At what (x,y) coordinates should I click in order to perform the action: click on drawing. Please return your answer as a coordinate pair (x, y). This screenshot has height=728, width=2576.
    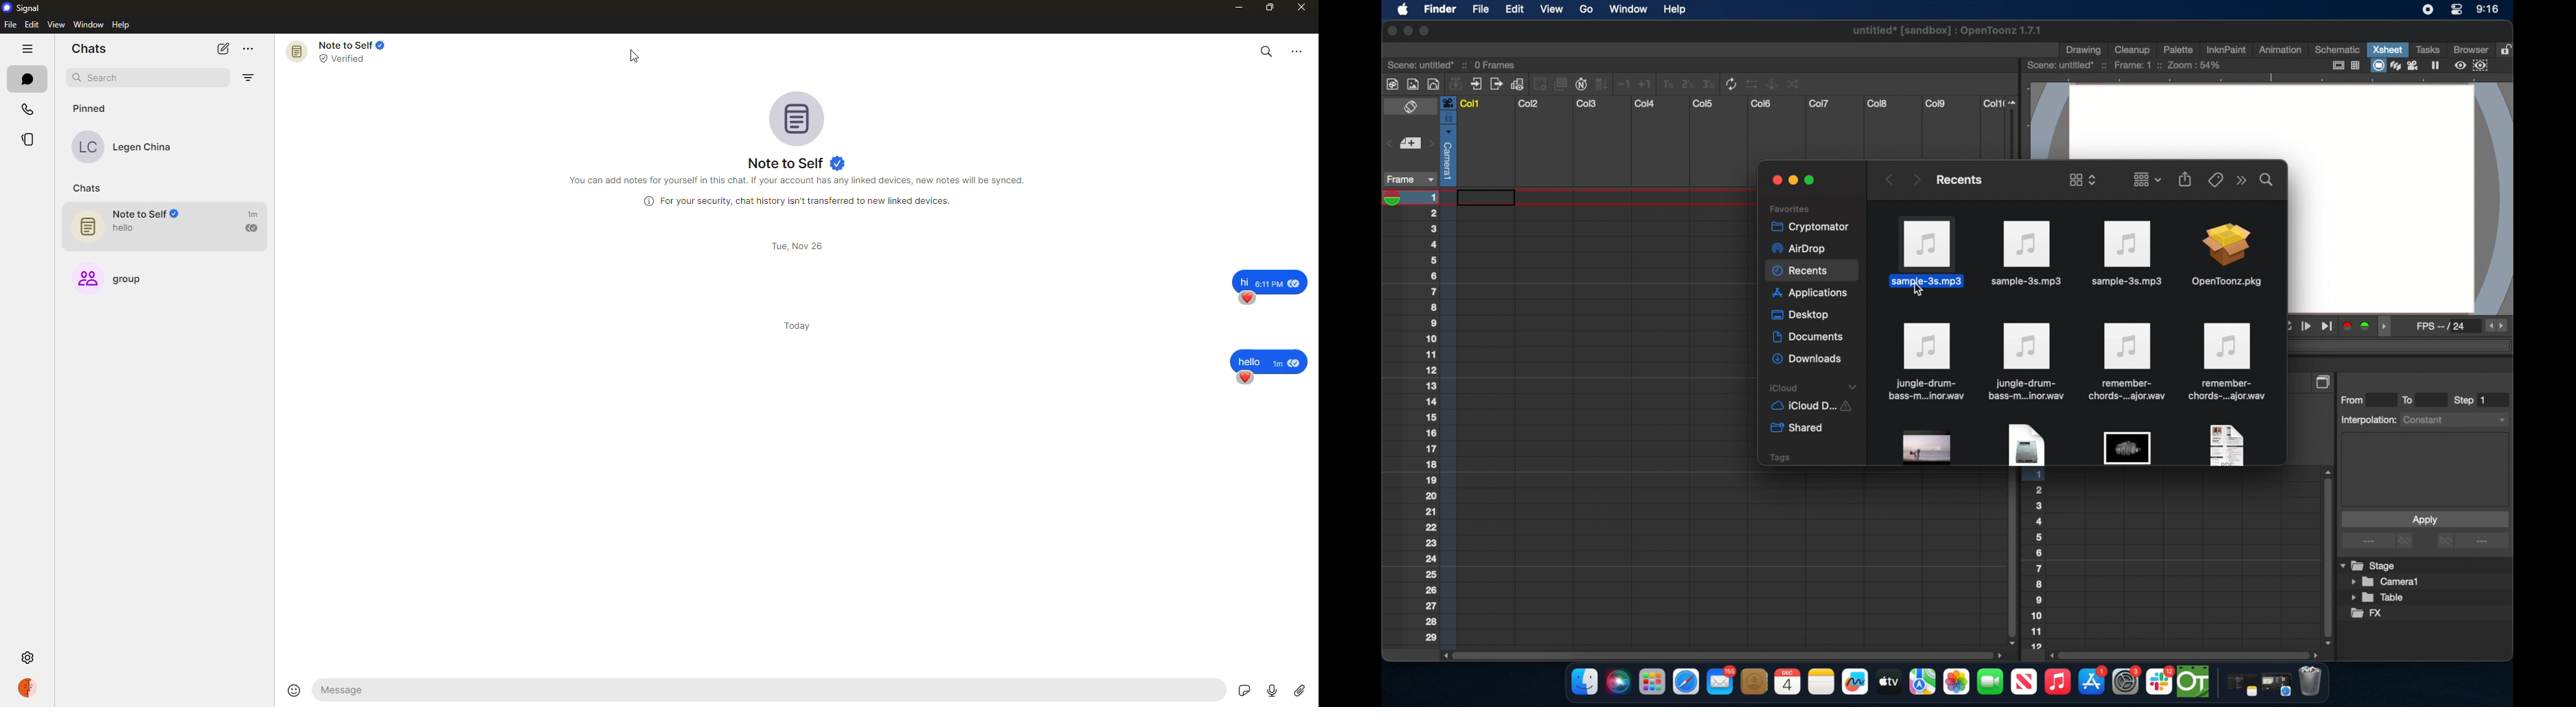
    Looking at the image, I should click on (2085, 50).